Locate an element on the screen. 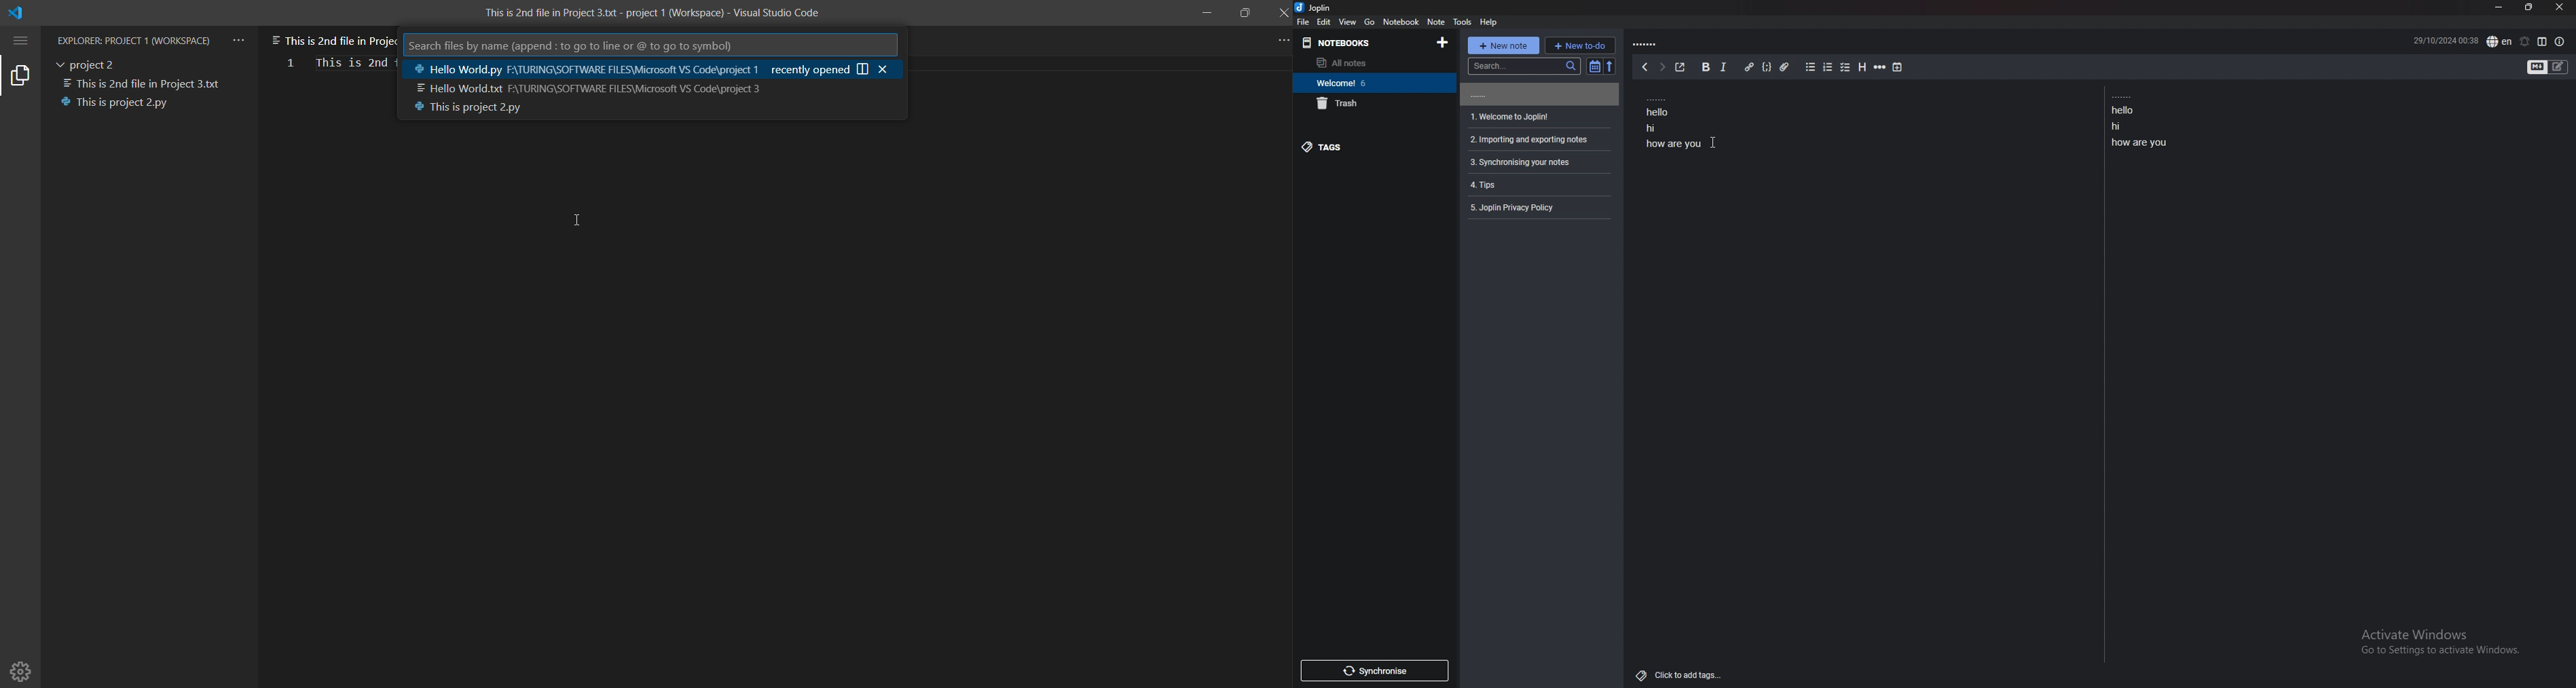 This screenshot has width=2576, height=700. note is located at coordinates (1536, 208).